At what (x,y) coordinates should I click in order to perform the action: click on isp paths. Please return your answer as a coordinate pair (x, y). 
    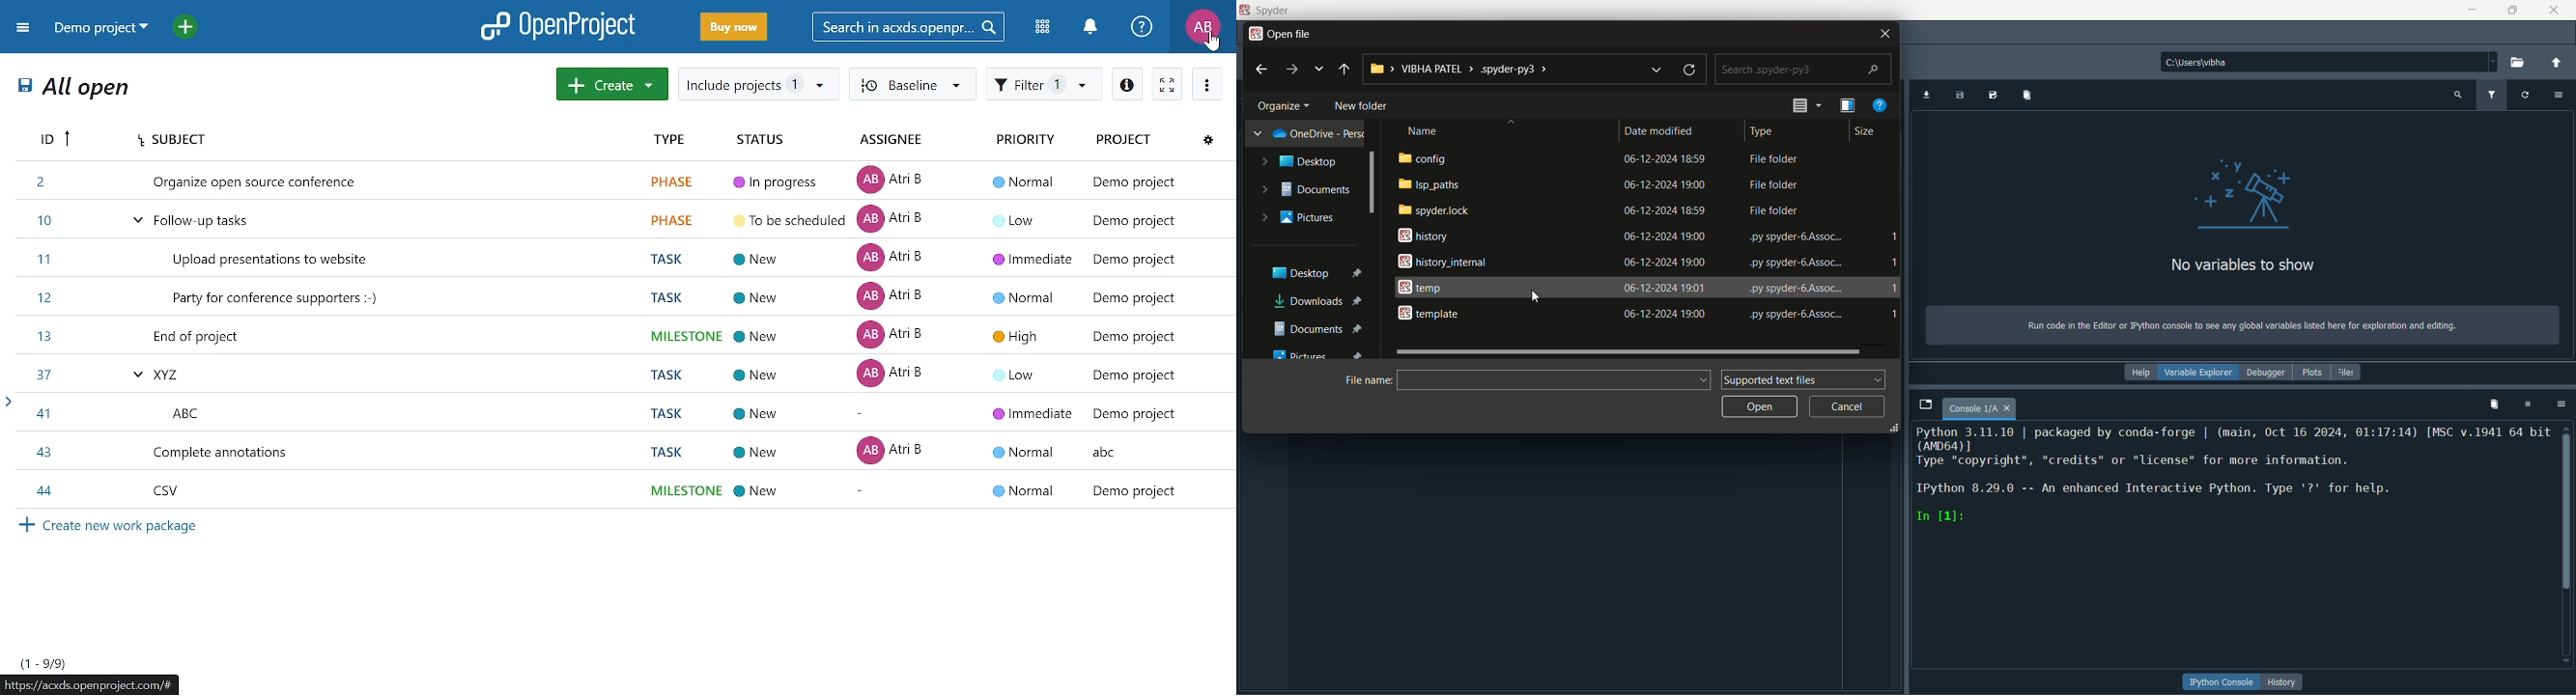
    Looking at the image, I should click on (1428, 184).